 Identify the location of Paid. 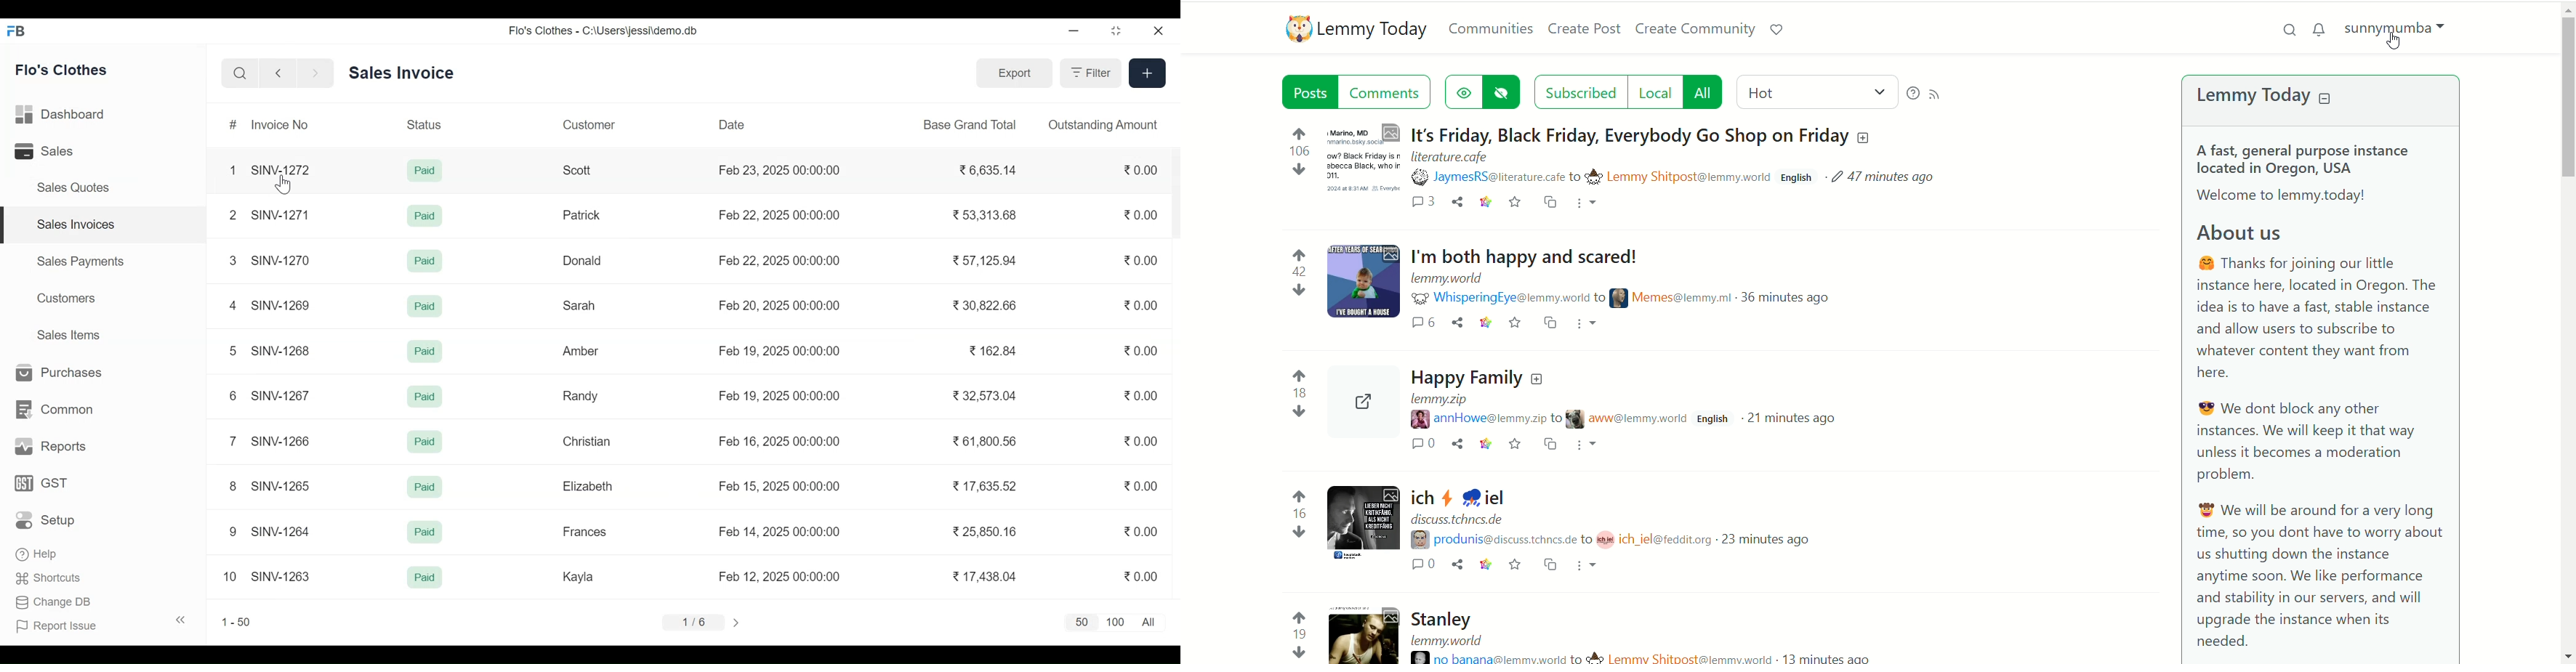
(424, 532).